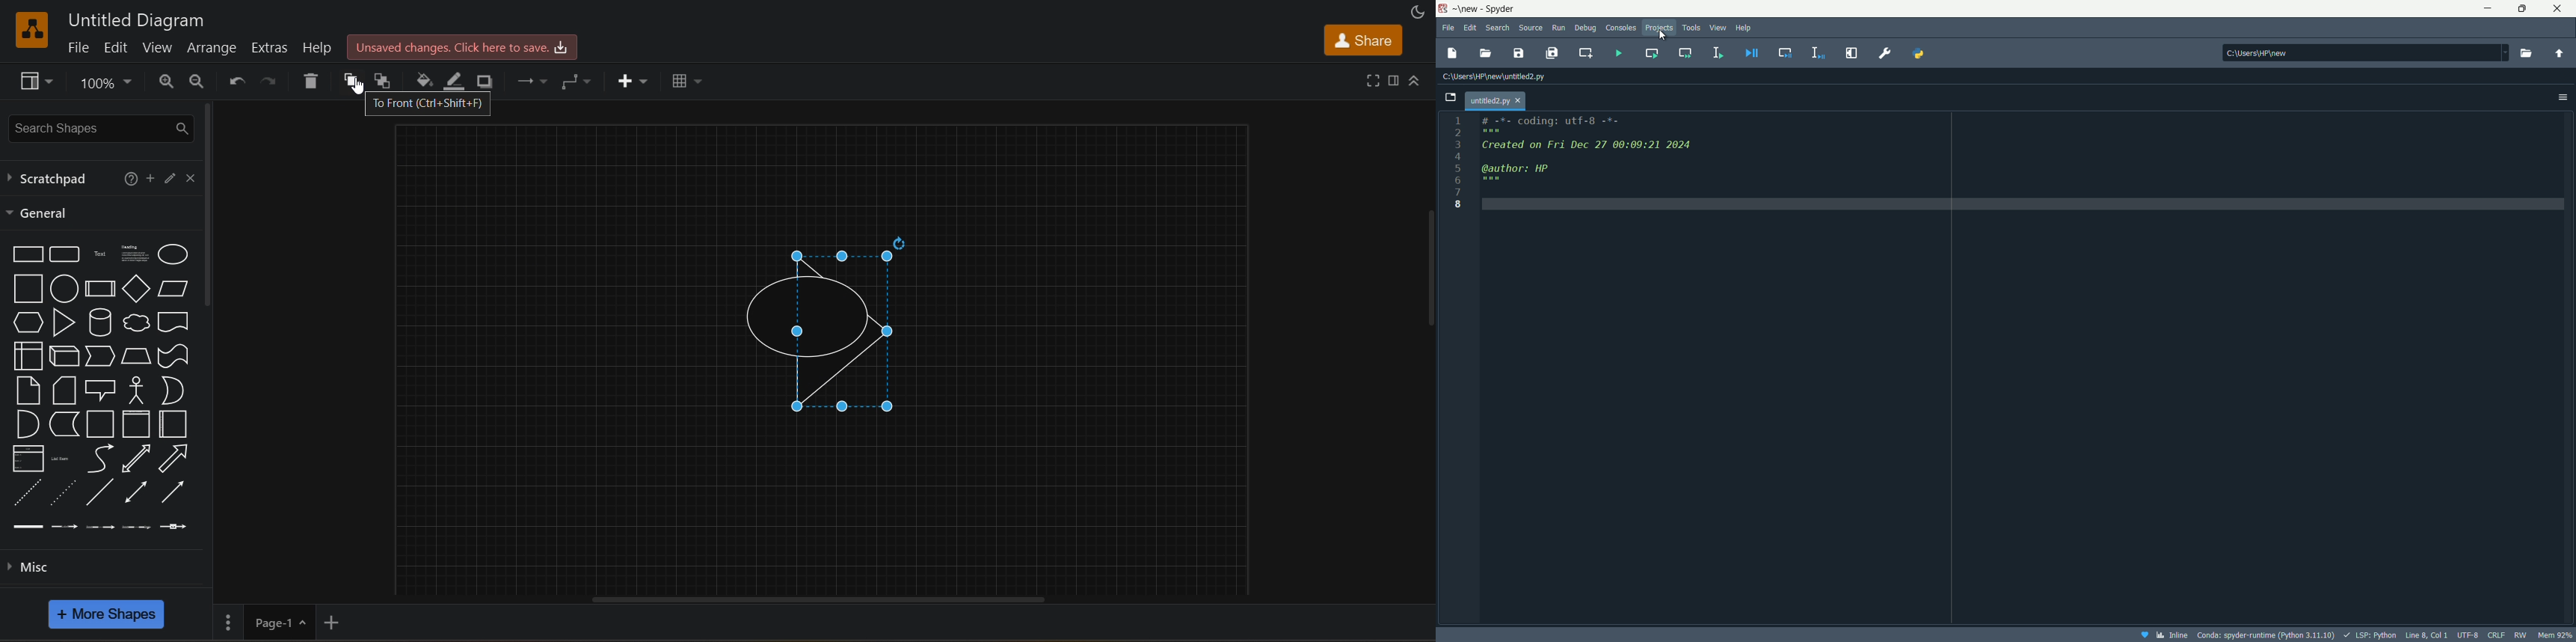 This screenshot has width=2576, height=644. Describe the element at coordinates (2425, 634) in the screenshot. I see `cursor position` at that location.